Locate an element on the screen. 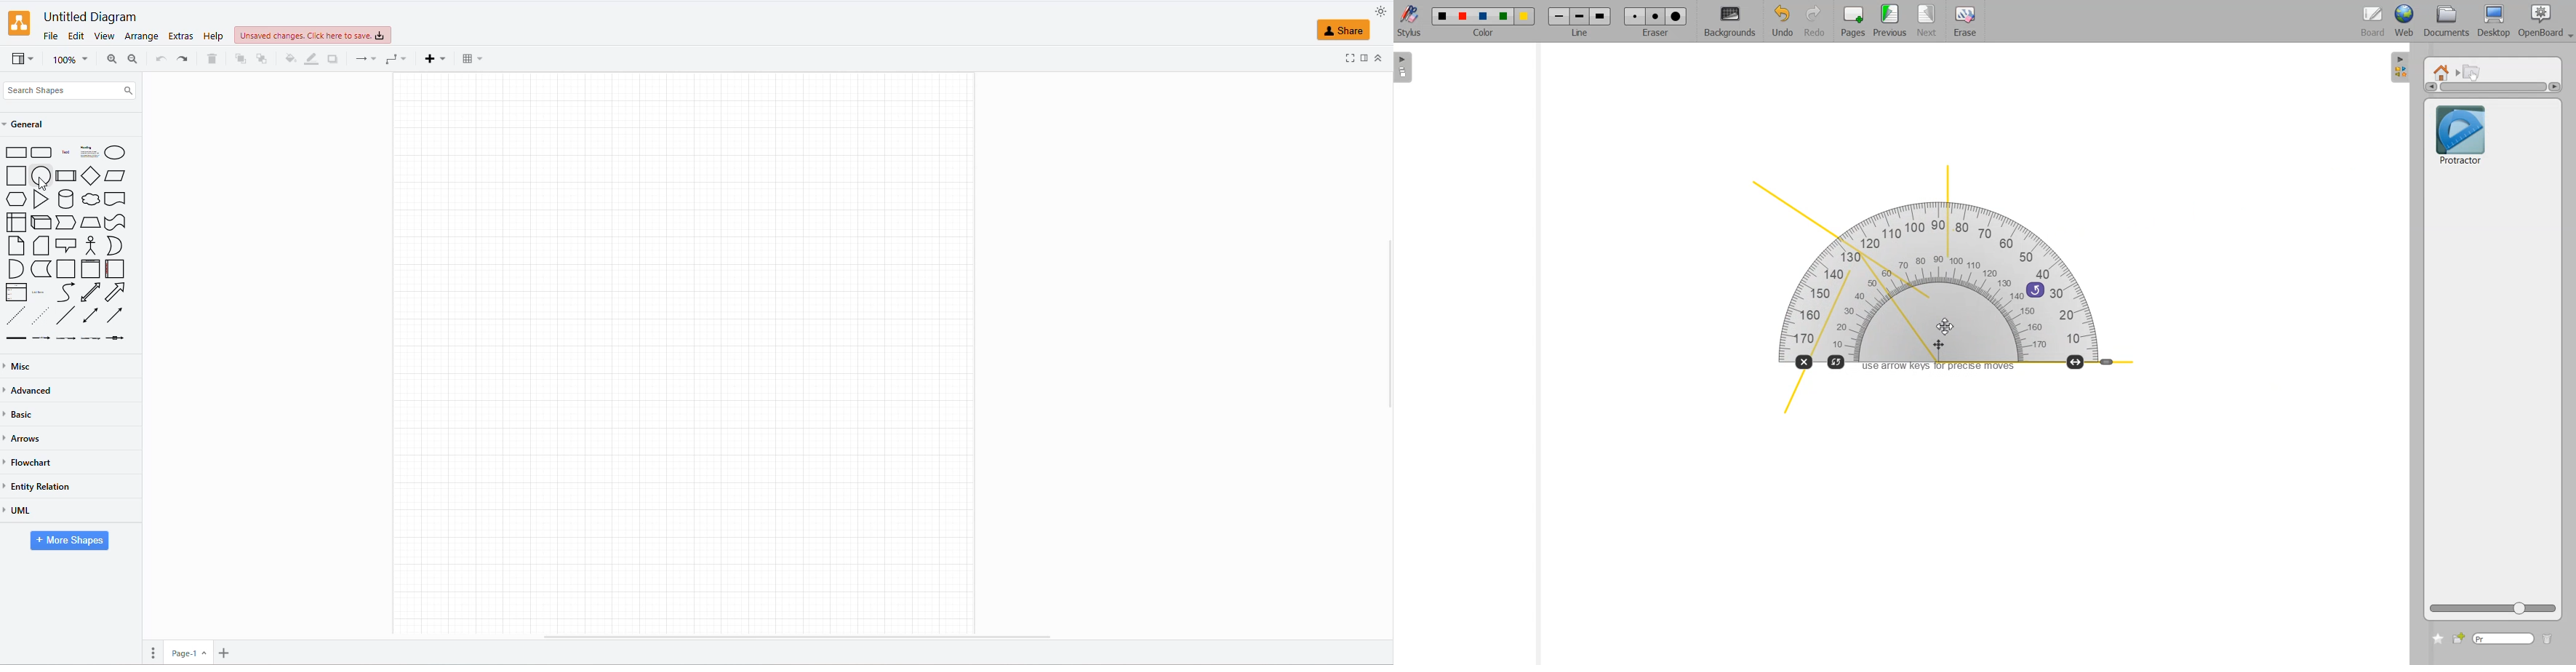 This screenshot has width=2576, height=672. LIST is located at coordinates (17, 292).